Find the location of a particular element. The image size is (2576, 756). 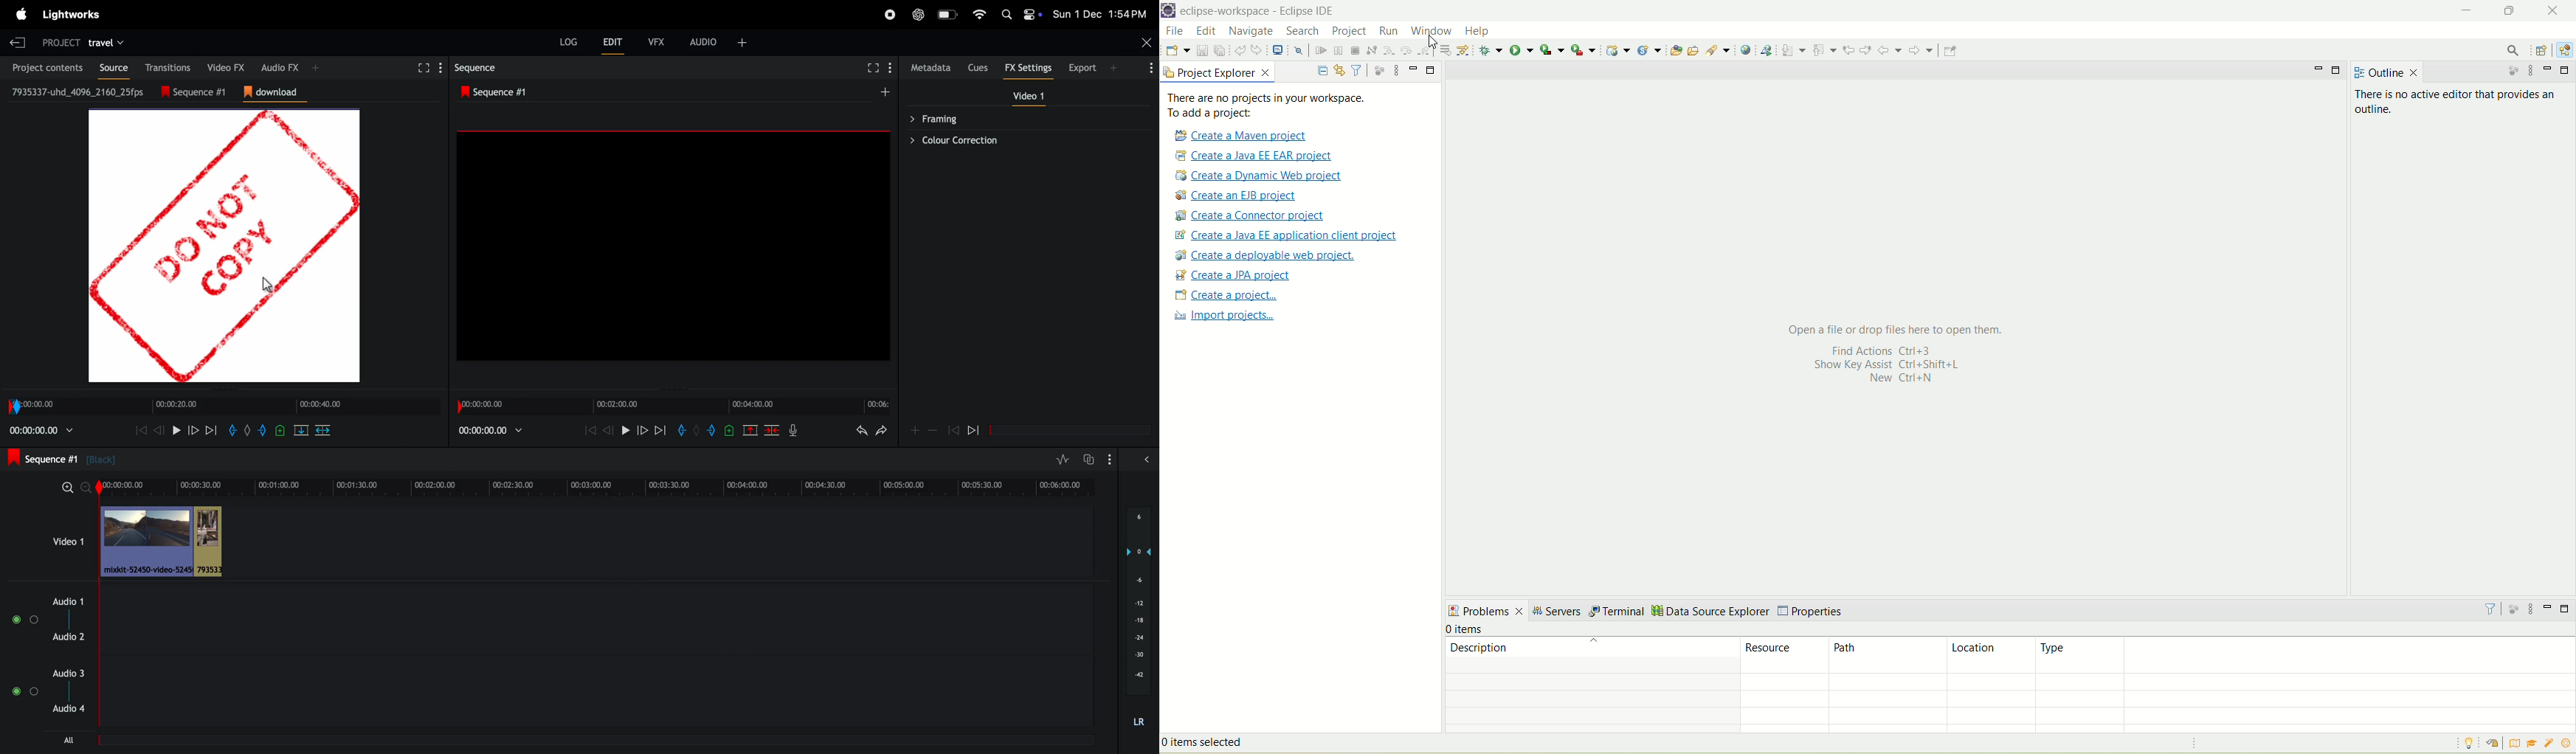

search is located at coordinates (1716, 49).